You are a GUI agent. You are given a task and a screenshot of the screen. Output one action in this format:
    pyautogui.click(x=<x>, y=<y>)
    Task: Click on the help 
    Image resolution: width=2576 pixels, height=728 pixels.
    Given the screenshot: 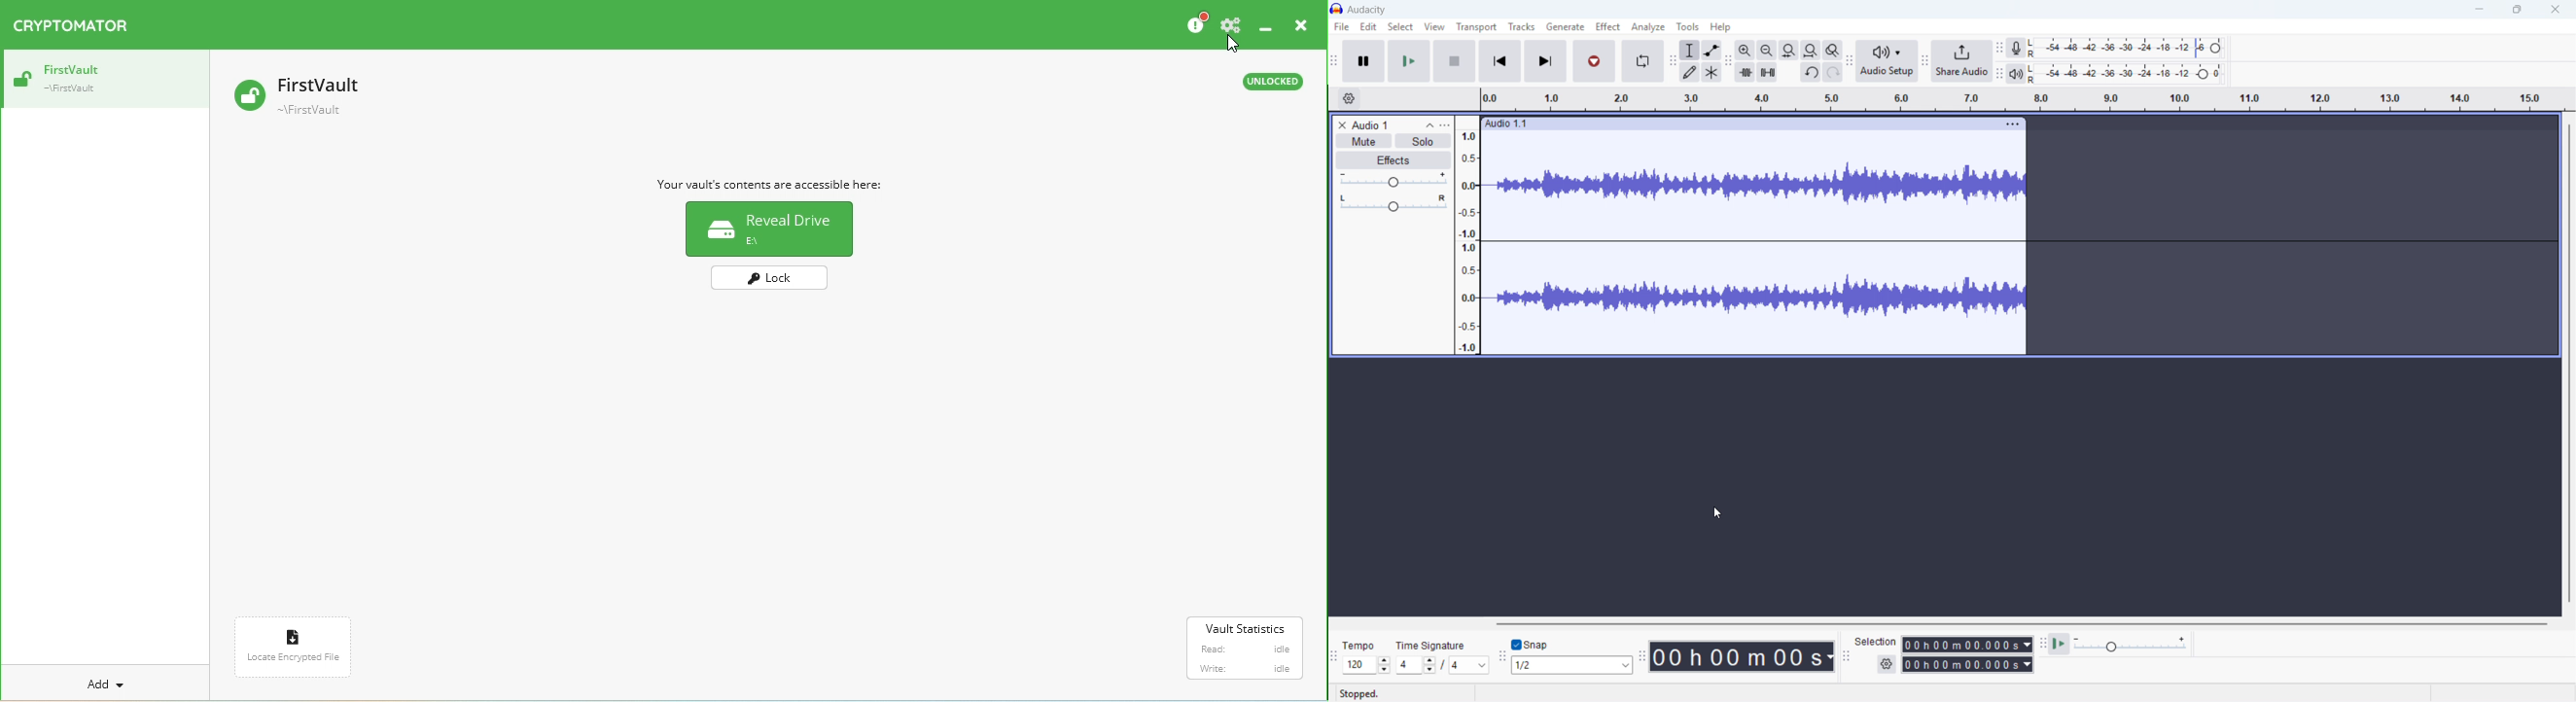 What is the action you would take?
    pyautogui.click(x=1721, y=27)
    